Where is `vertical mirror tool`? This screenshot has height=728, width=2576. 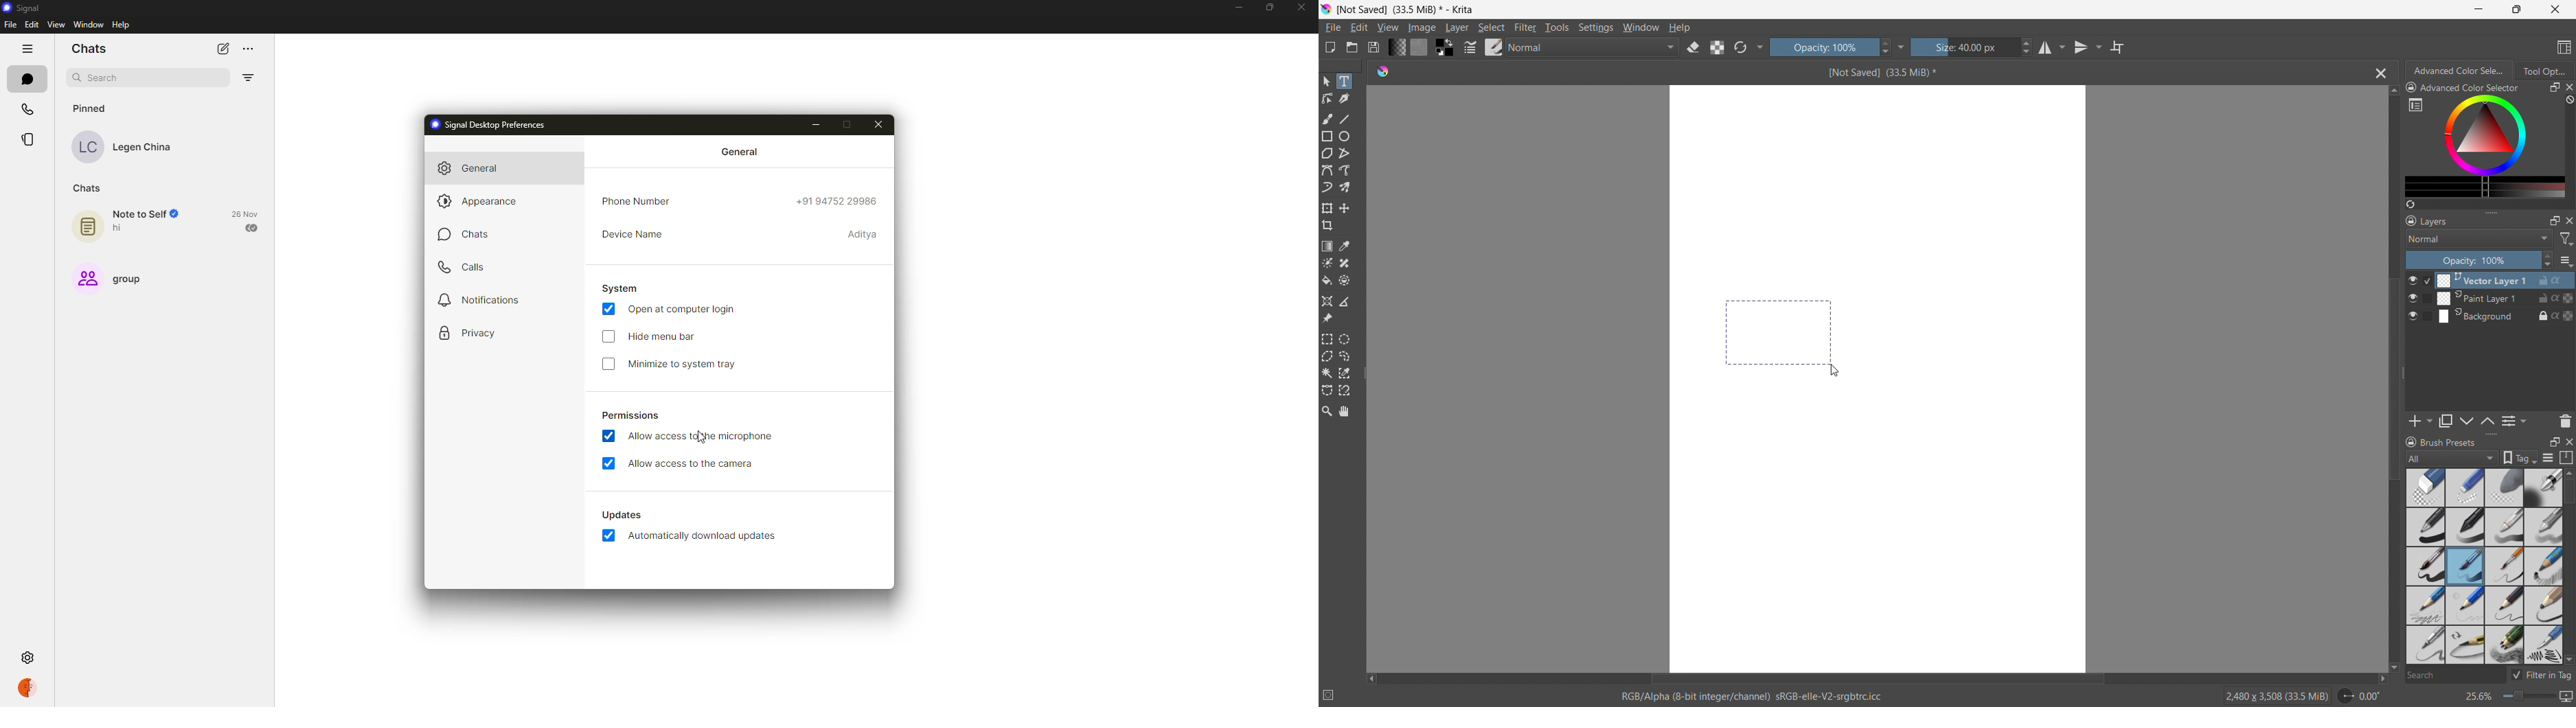
vertical mirror tool is located at coordinates (2086, 47).